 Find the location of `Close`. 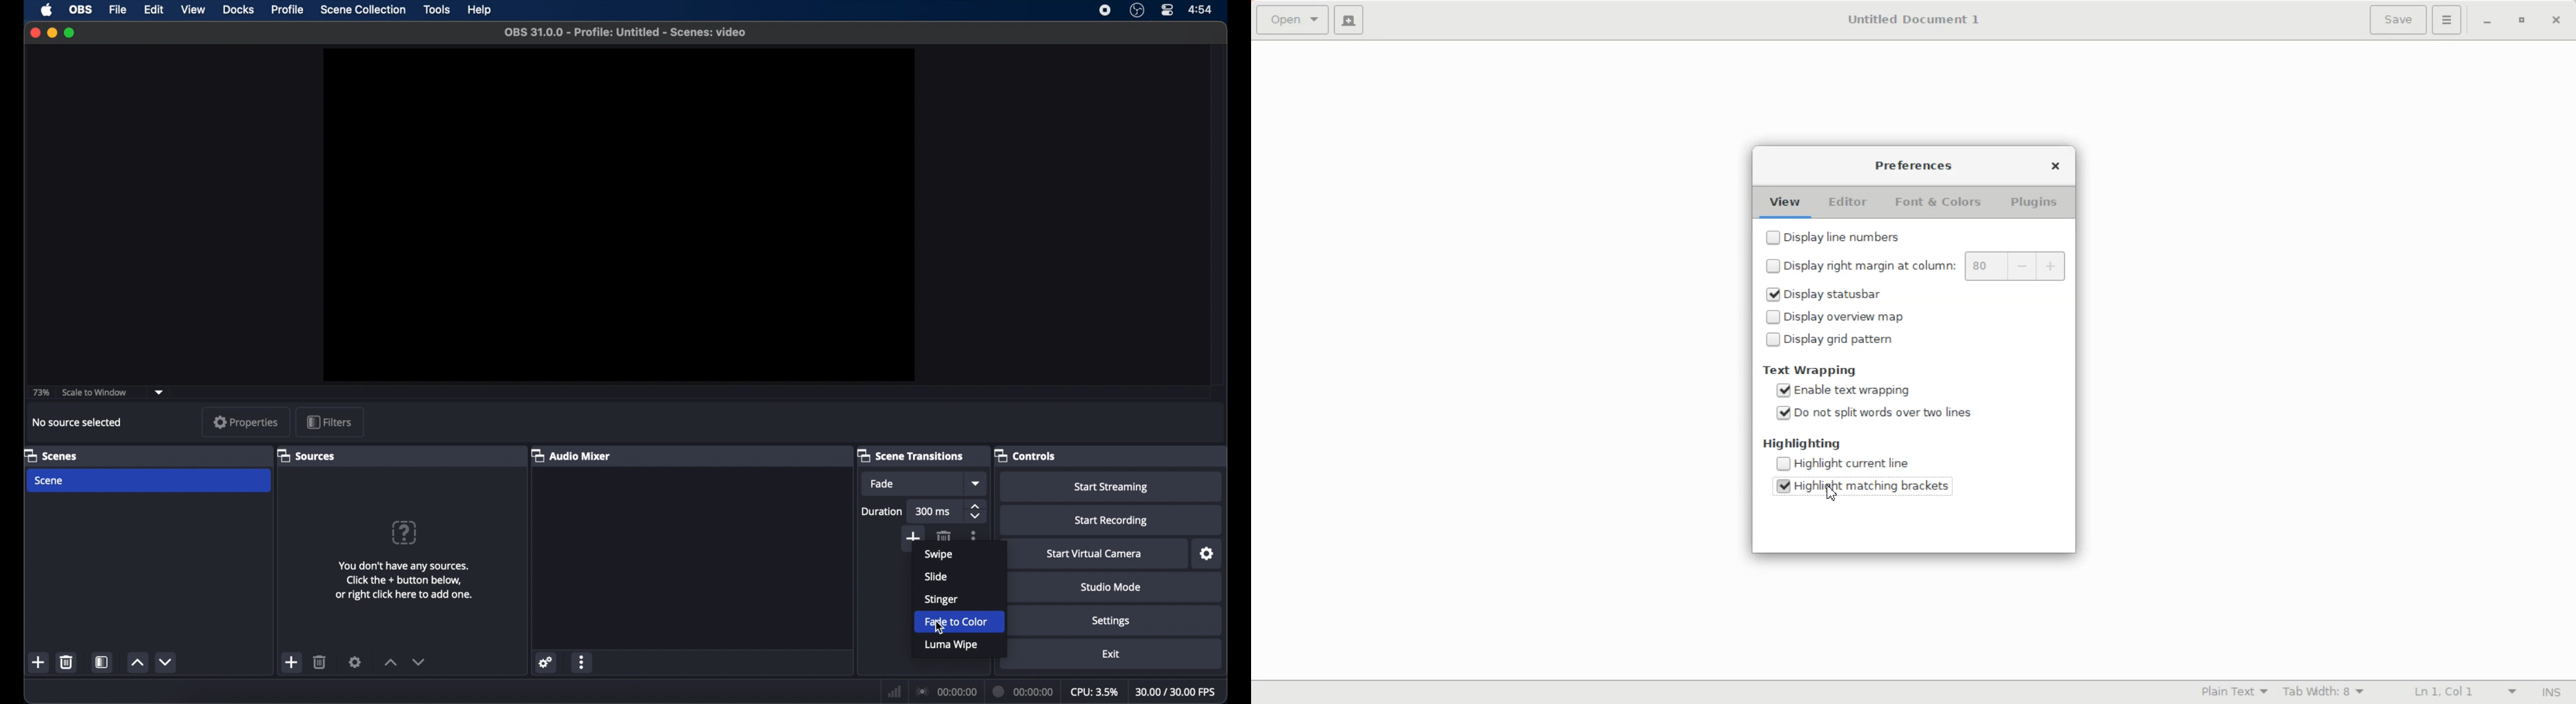

Close is located at coordinates (2556, 21).